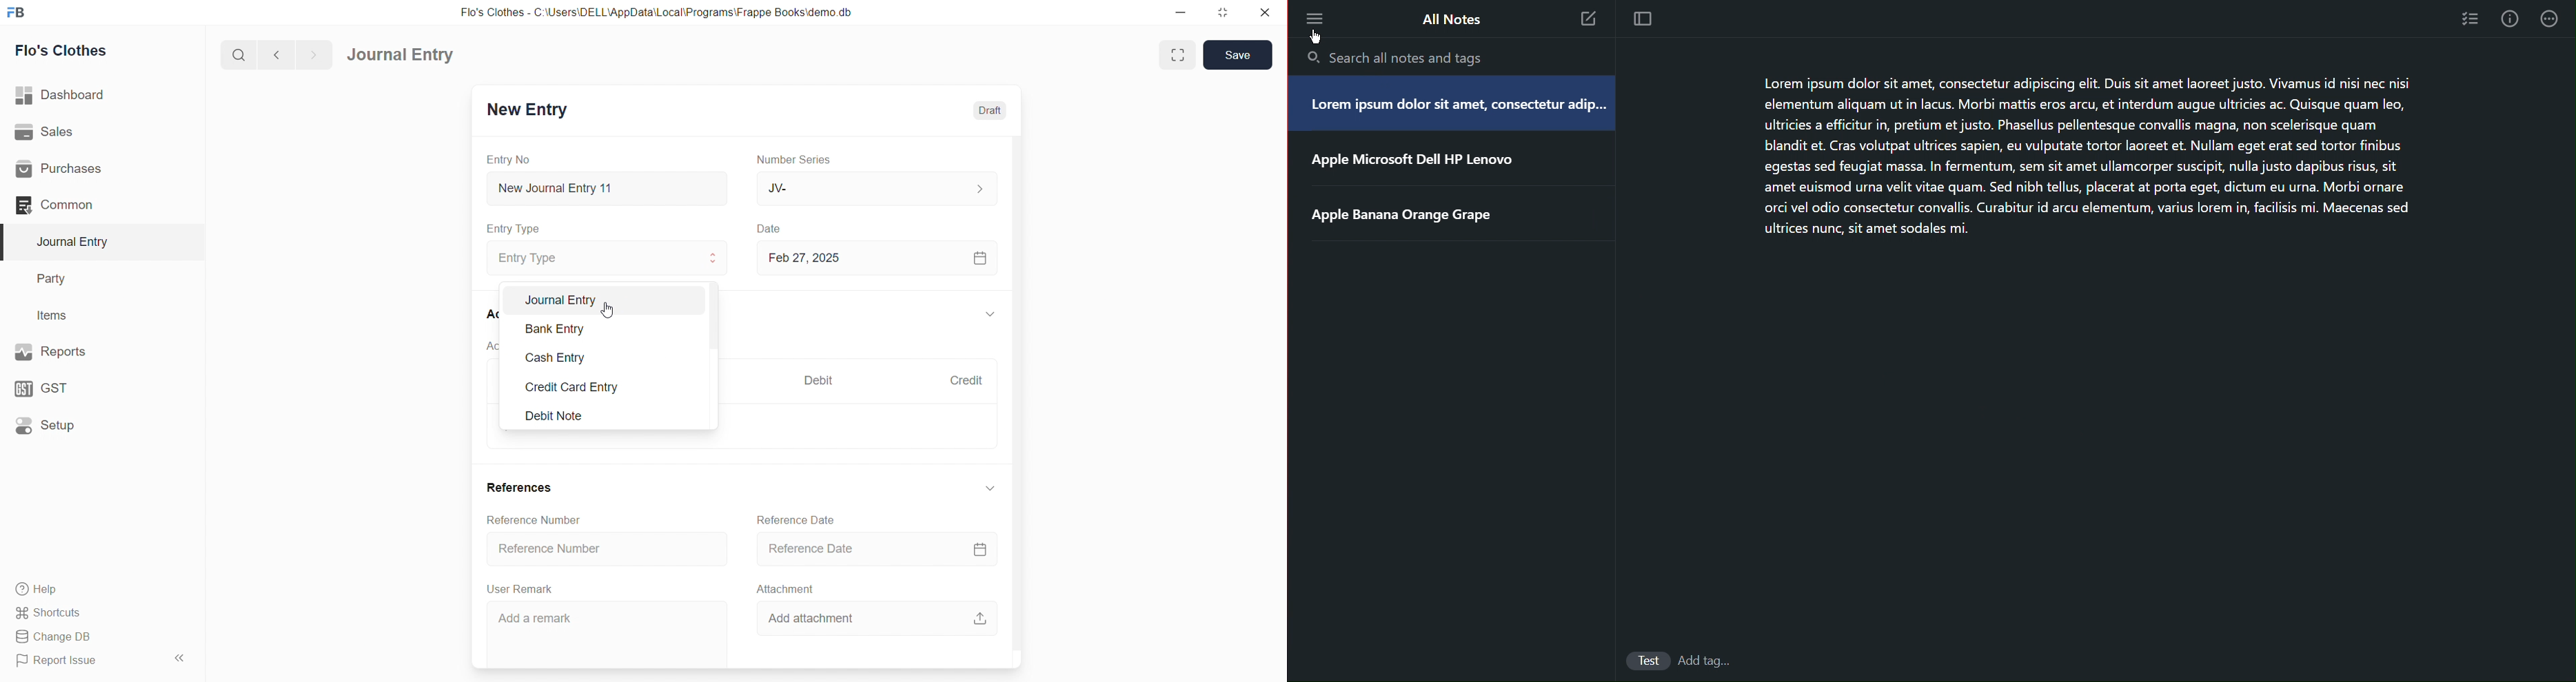 The height and width of the screenshot is (700, 2576). Describe the element at coordinates (79, 352) in the screenshot. I see `Reports` at that location.